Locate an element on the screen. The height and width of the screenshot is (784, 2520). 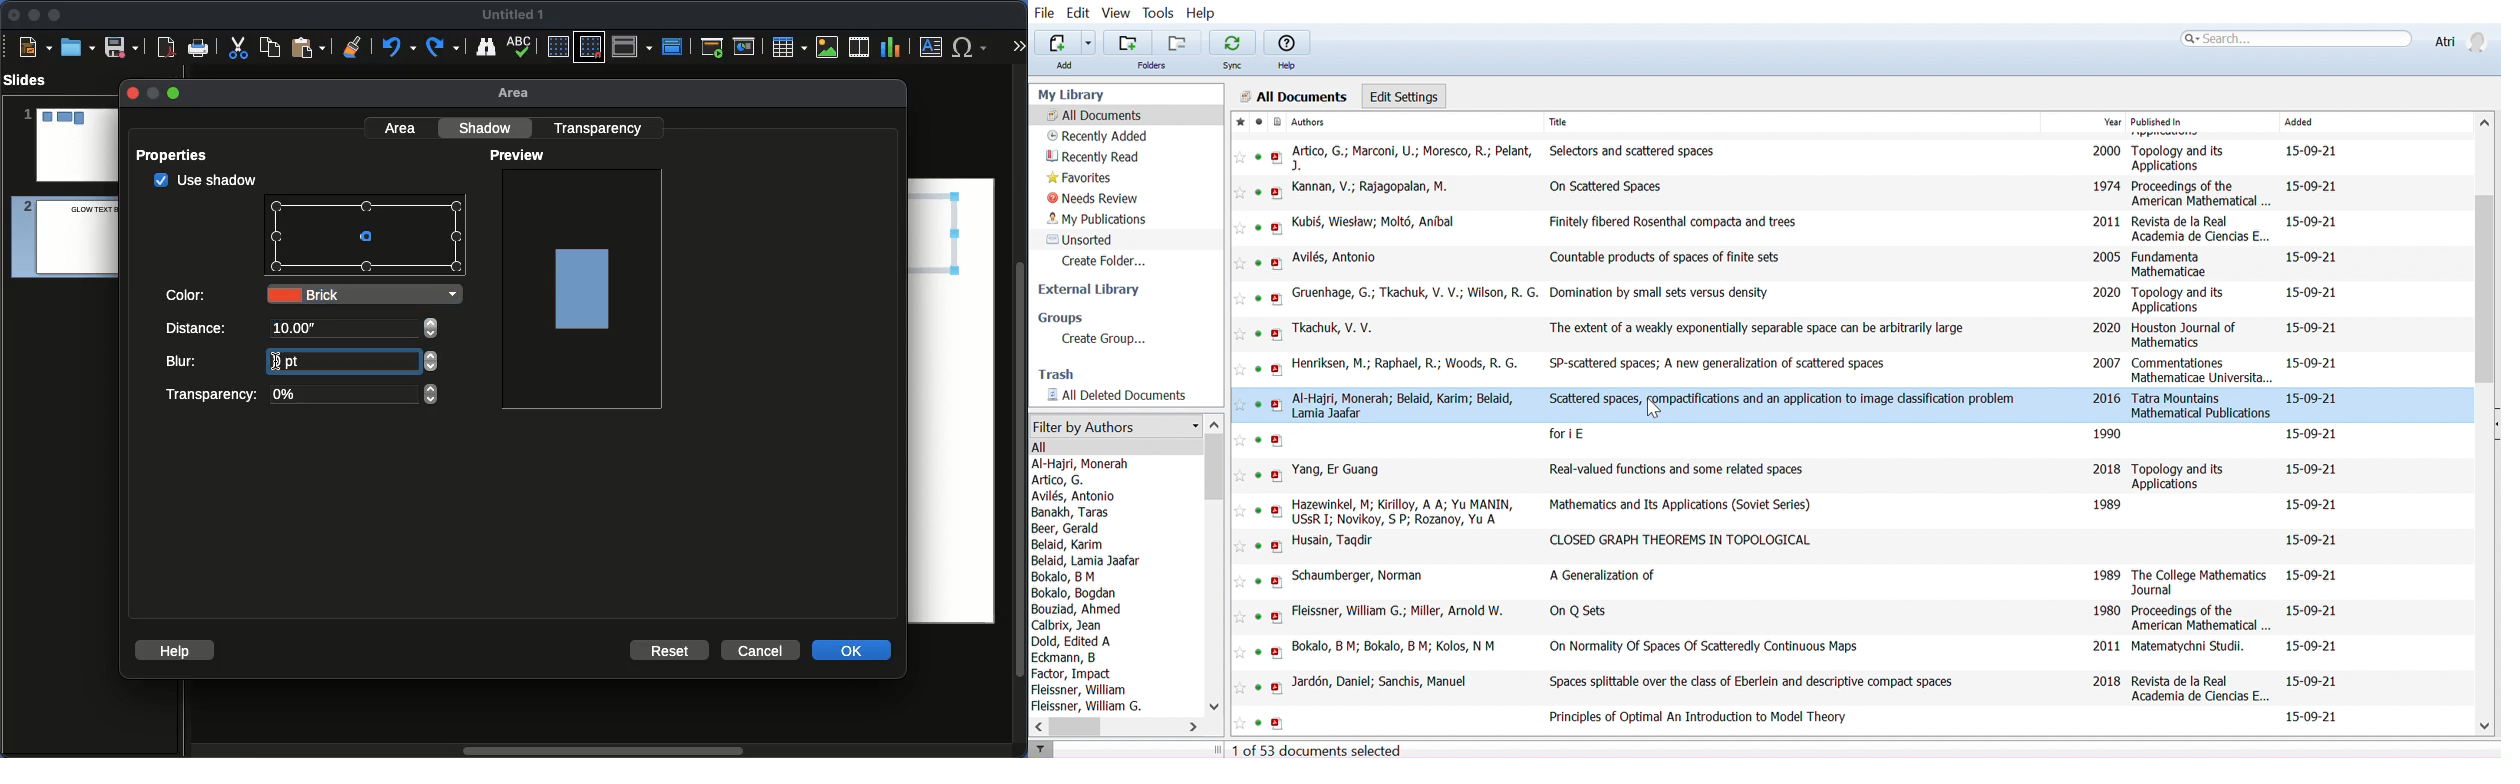
adjust is located at coordinates (431, 361).